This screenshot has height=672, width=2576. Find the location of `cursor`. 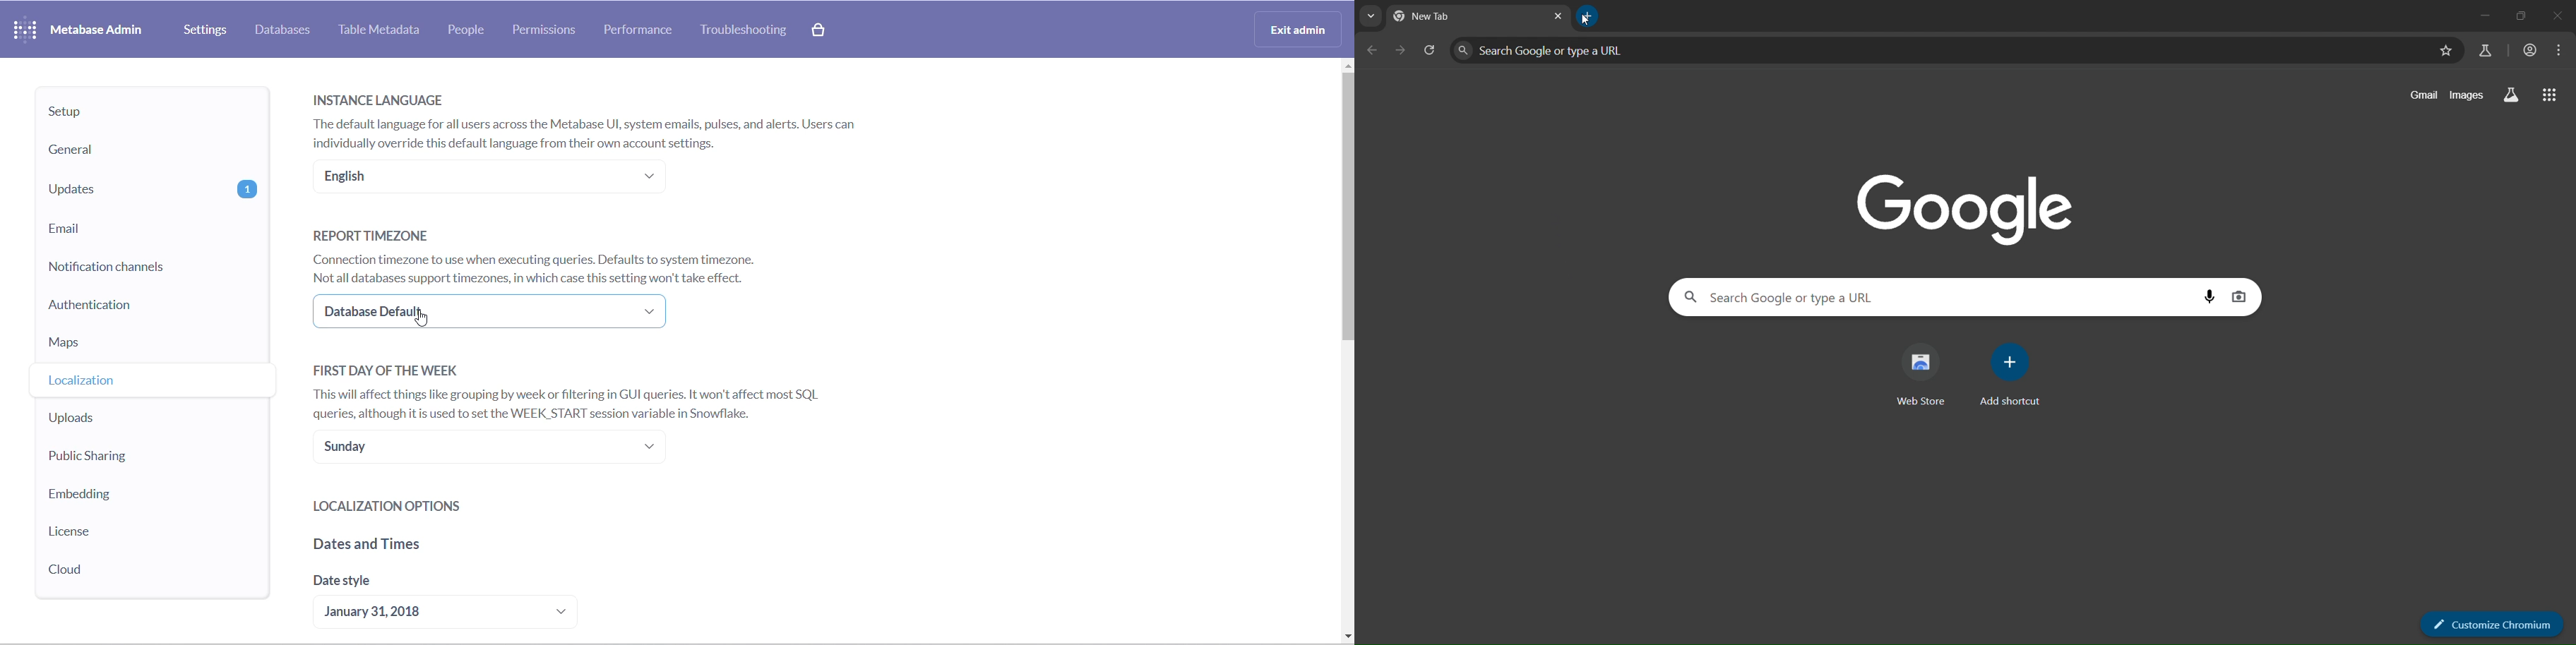

cursor is located at coordinates (1587, 21).